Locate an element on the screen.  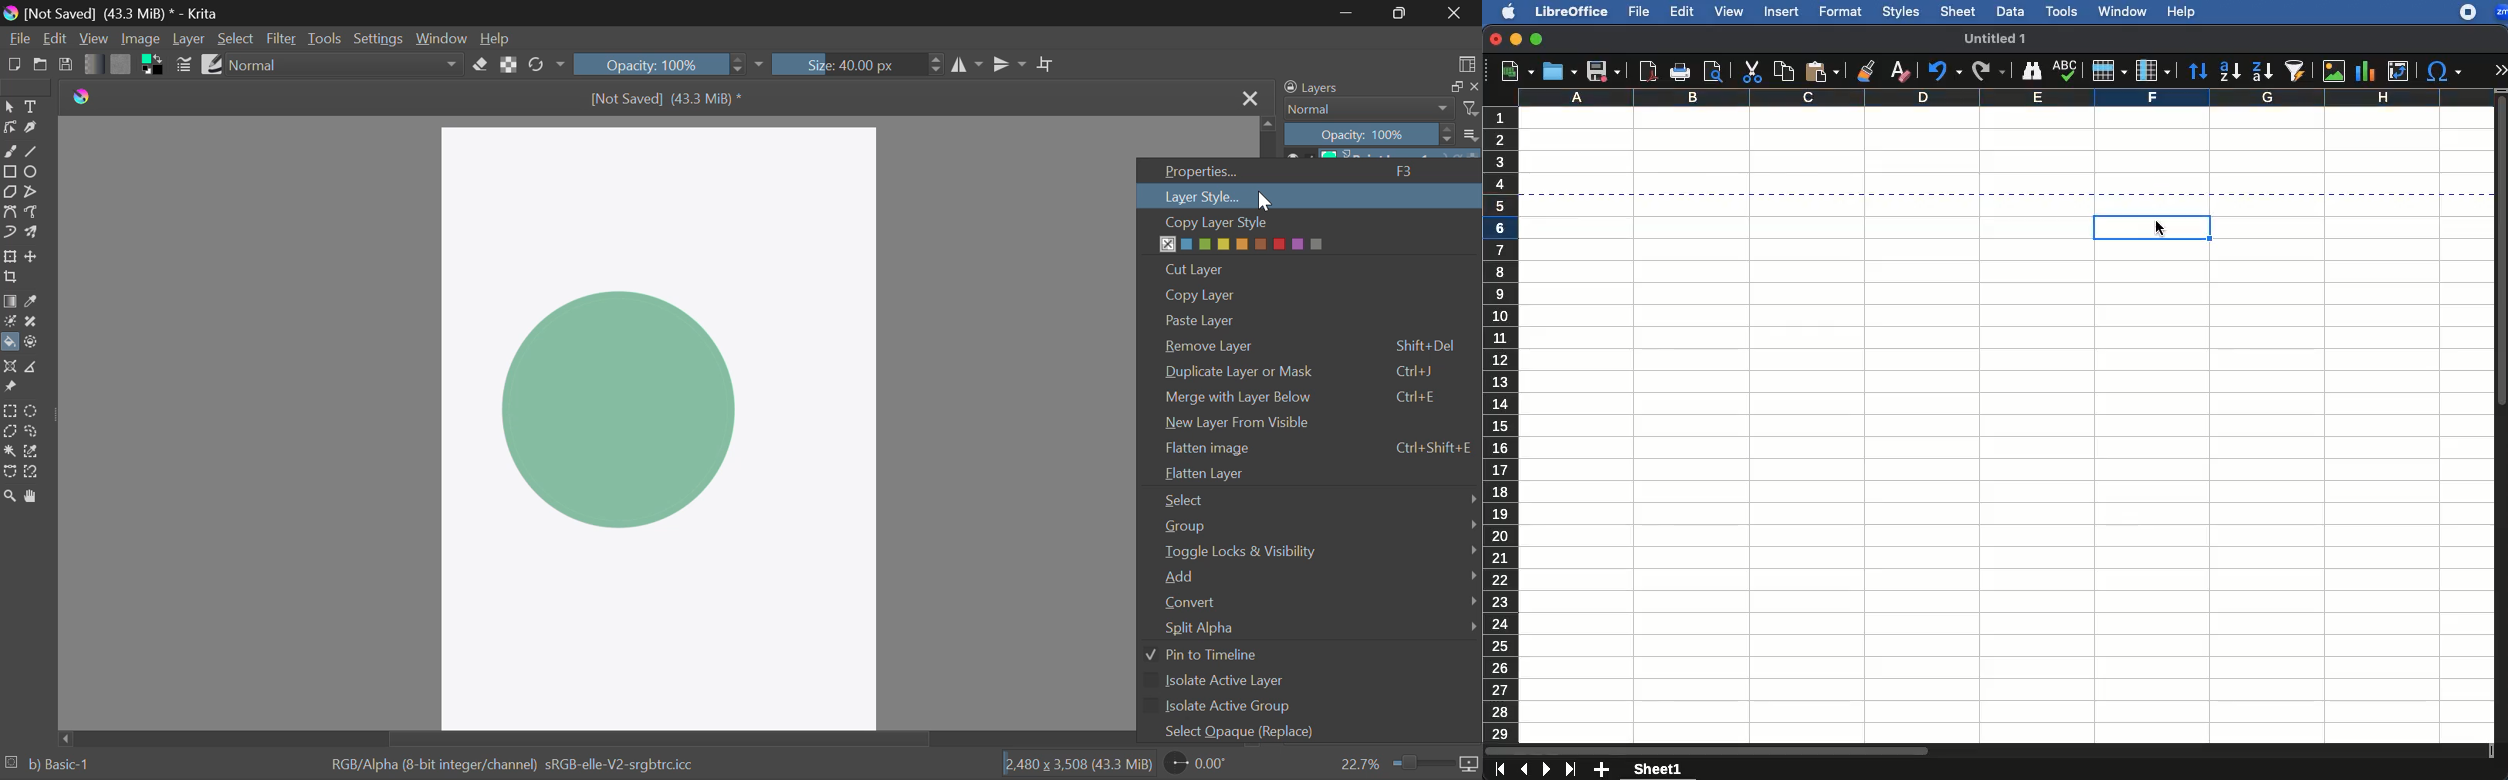
image is located at coordinates (2334, 71).